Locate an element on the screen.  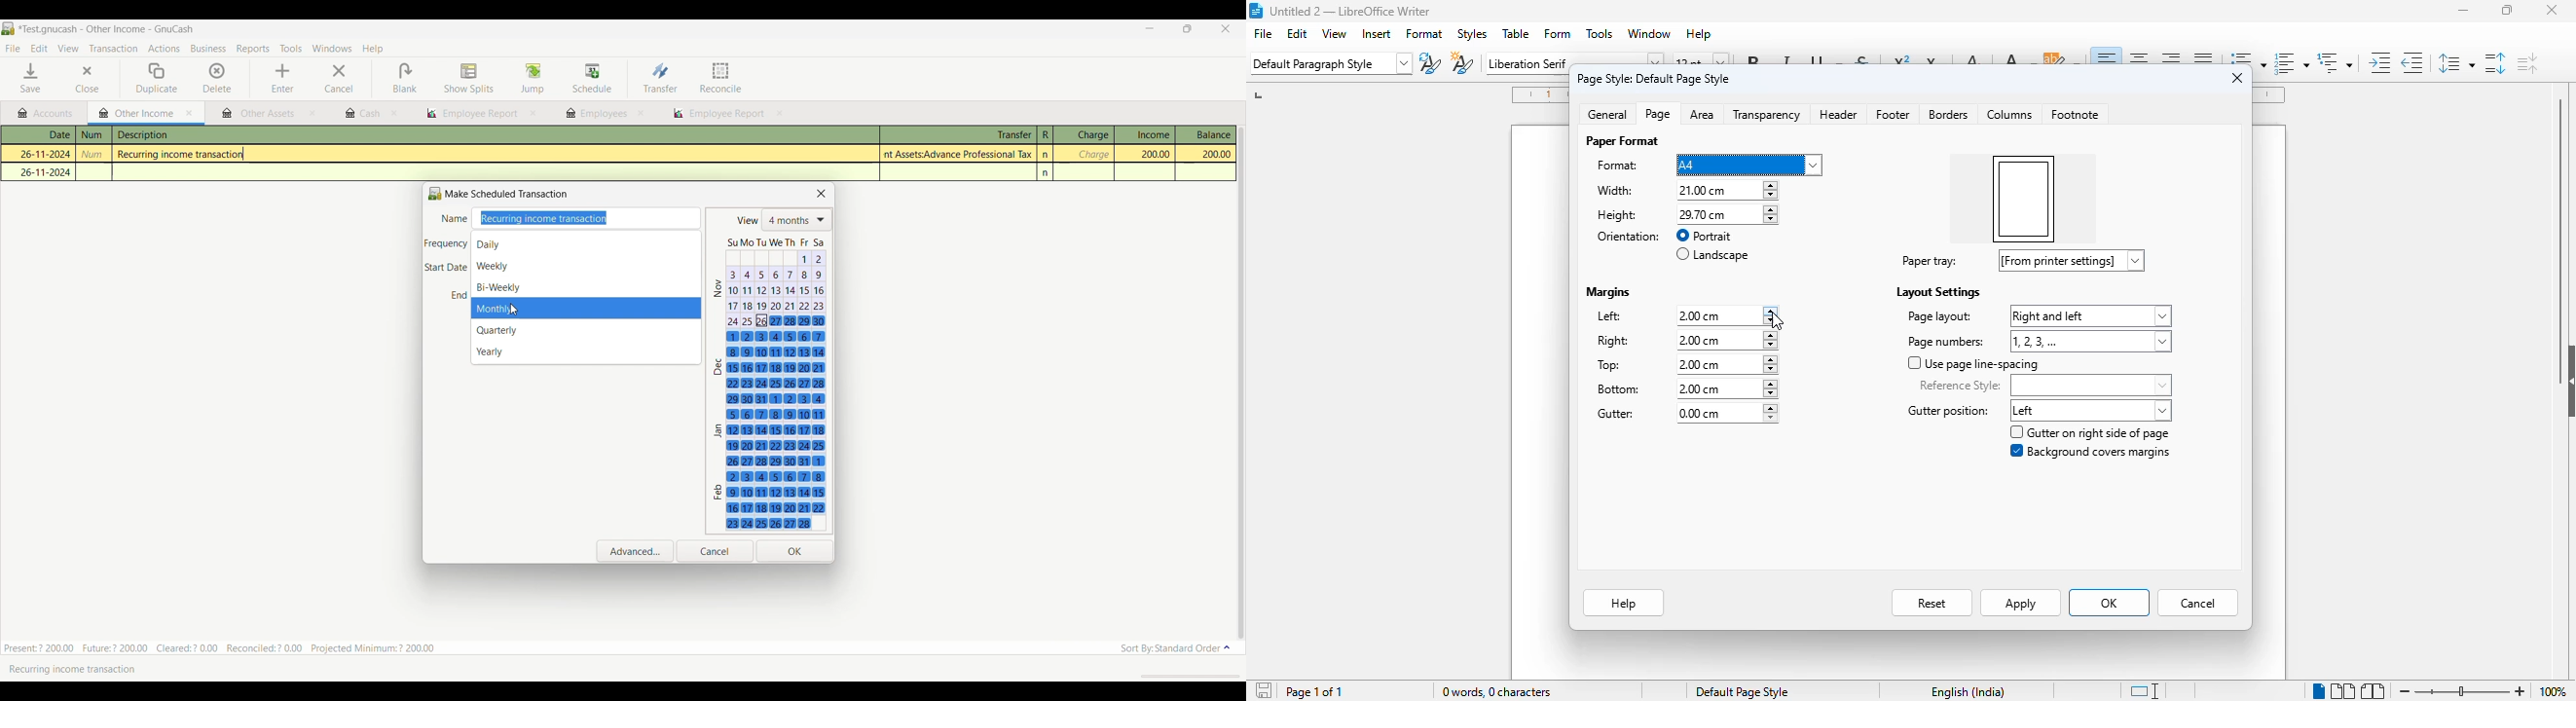
Close scheduled  is located at coordinates (822, 193).